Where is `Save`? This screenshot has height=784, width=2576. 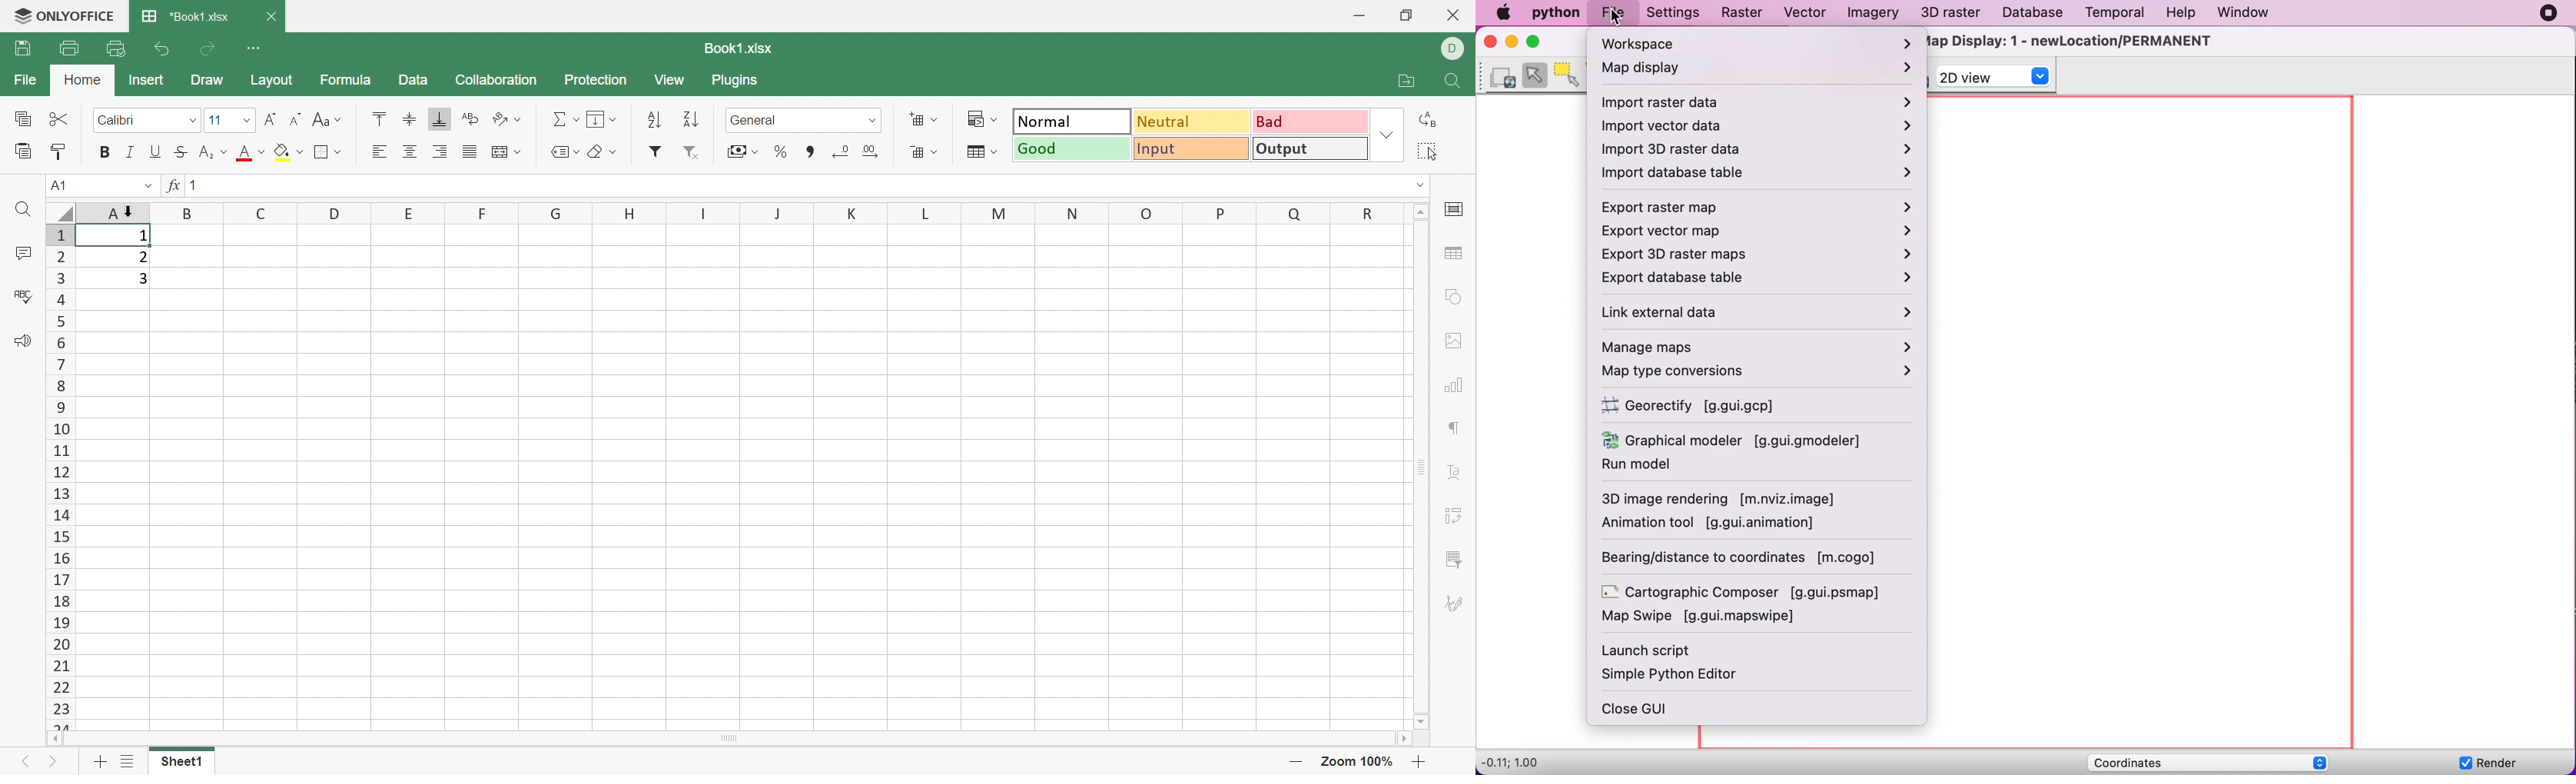
Save is located at coordinates (22, 47).